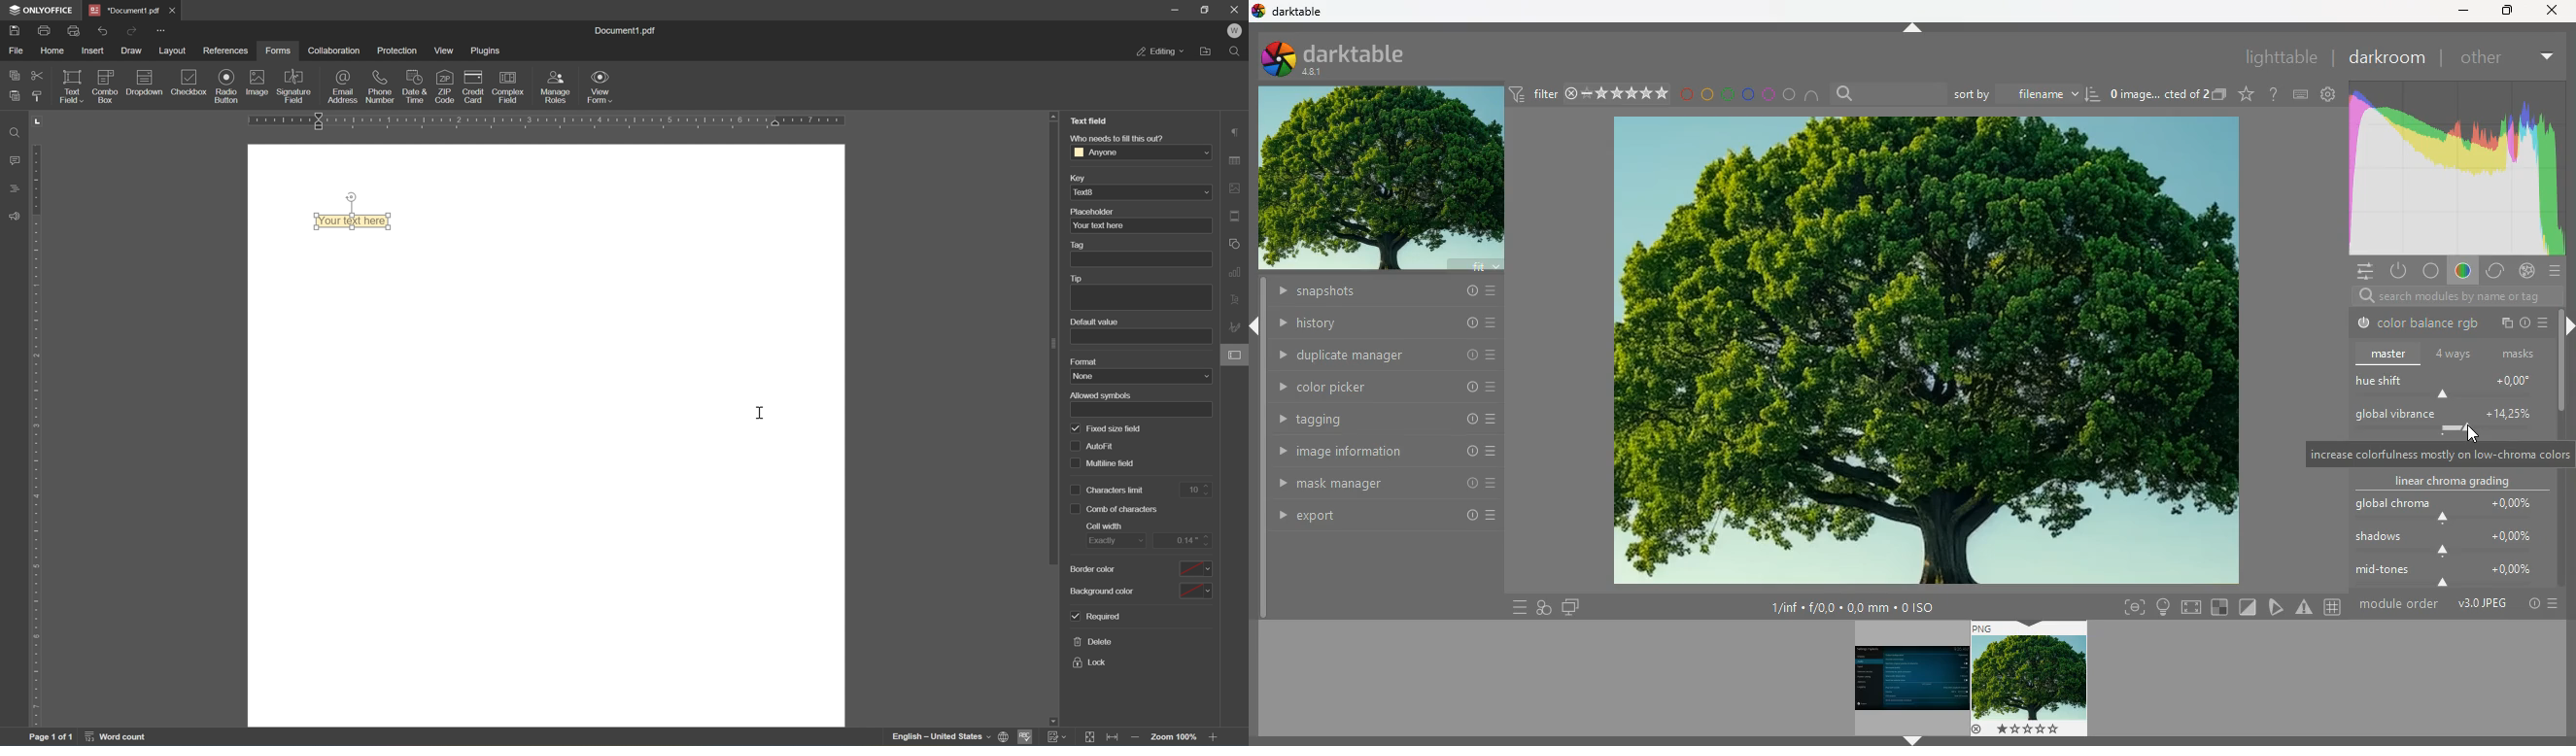 The image size is (2576, 756). Describe the element at coordinates (344, 87) in the screenshot. I see `email addresses` at that location.